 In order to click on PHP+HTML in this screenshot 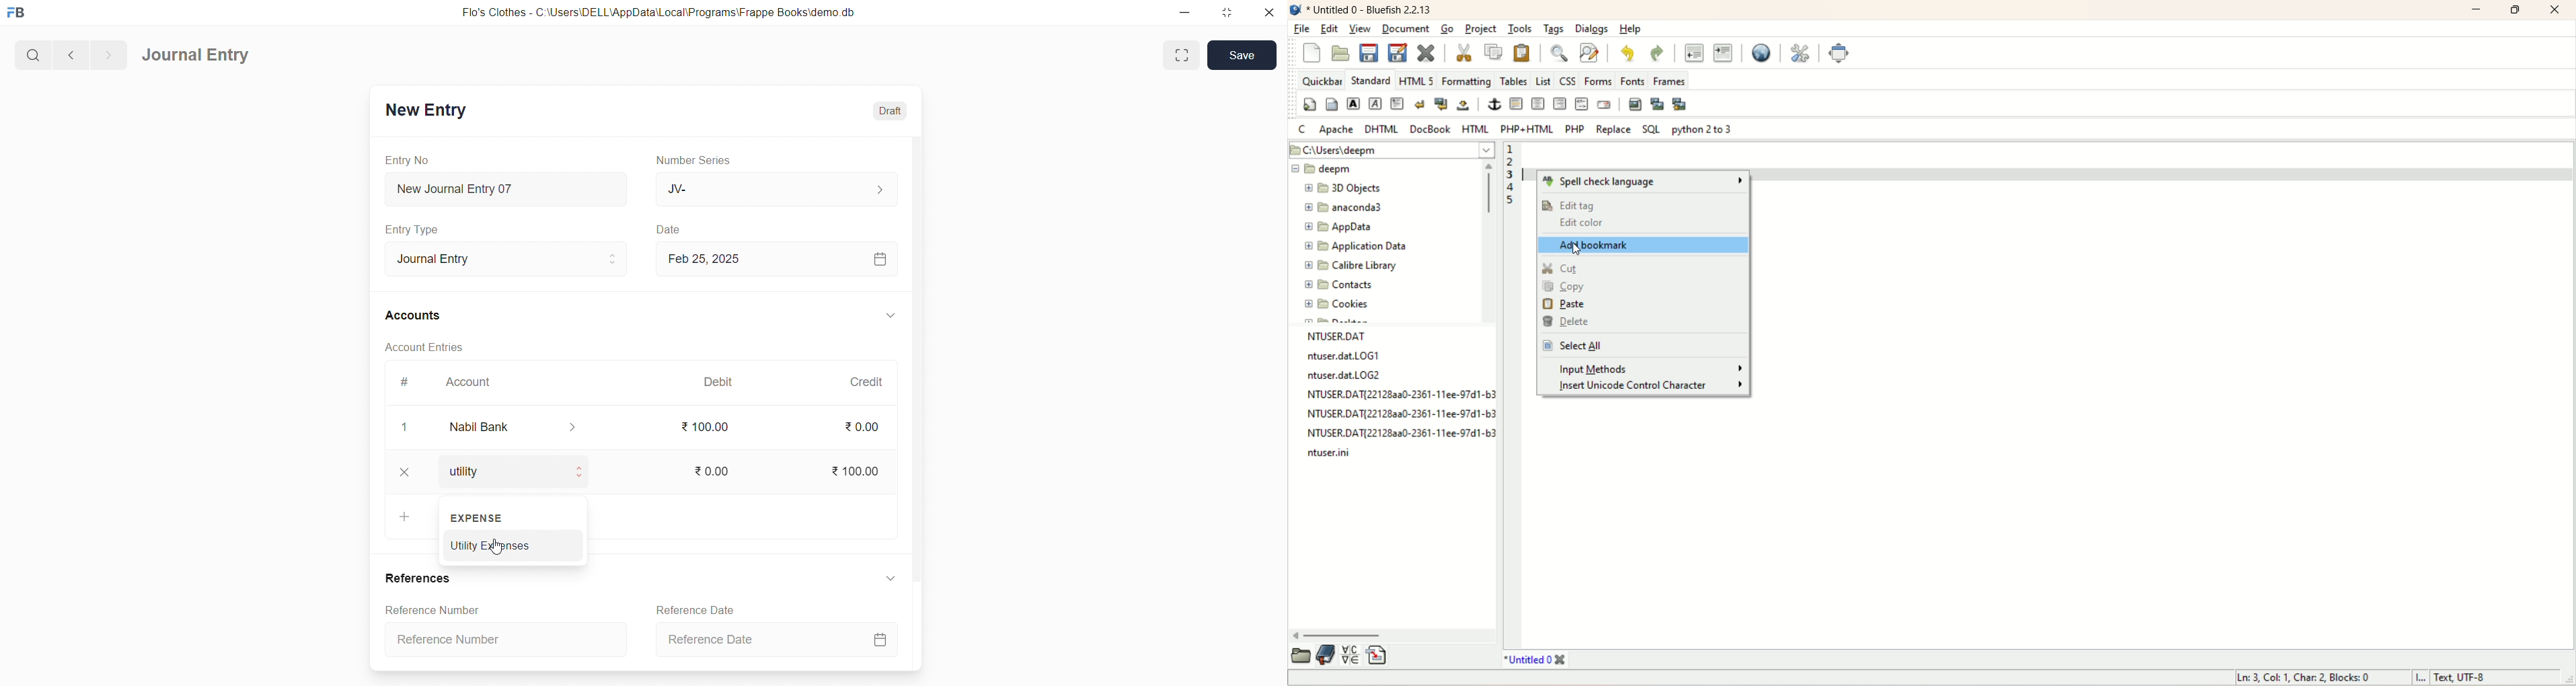, I will do `click(1528, 129)`.